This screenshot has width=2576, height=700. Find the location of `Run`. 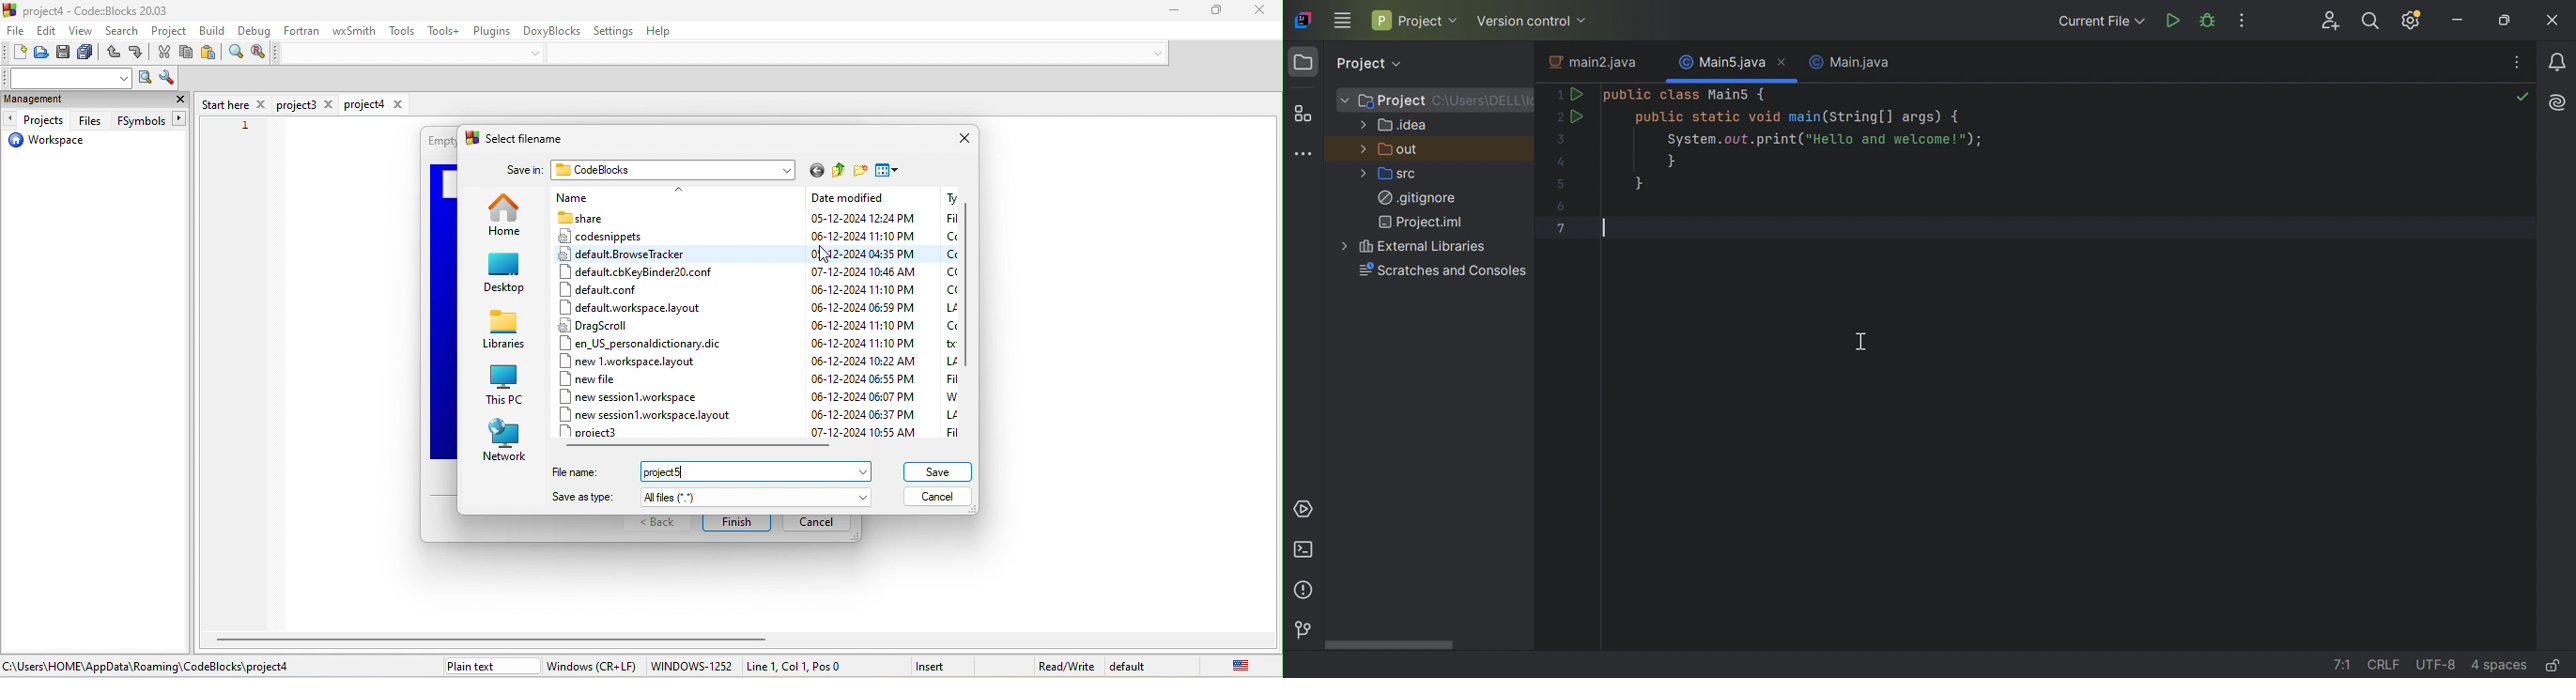

Run is located at coordinates (2175, 21).